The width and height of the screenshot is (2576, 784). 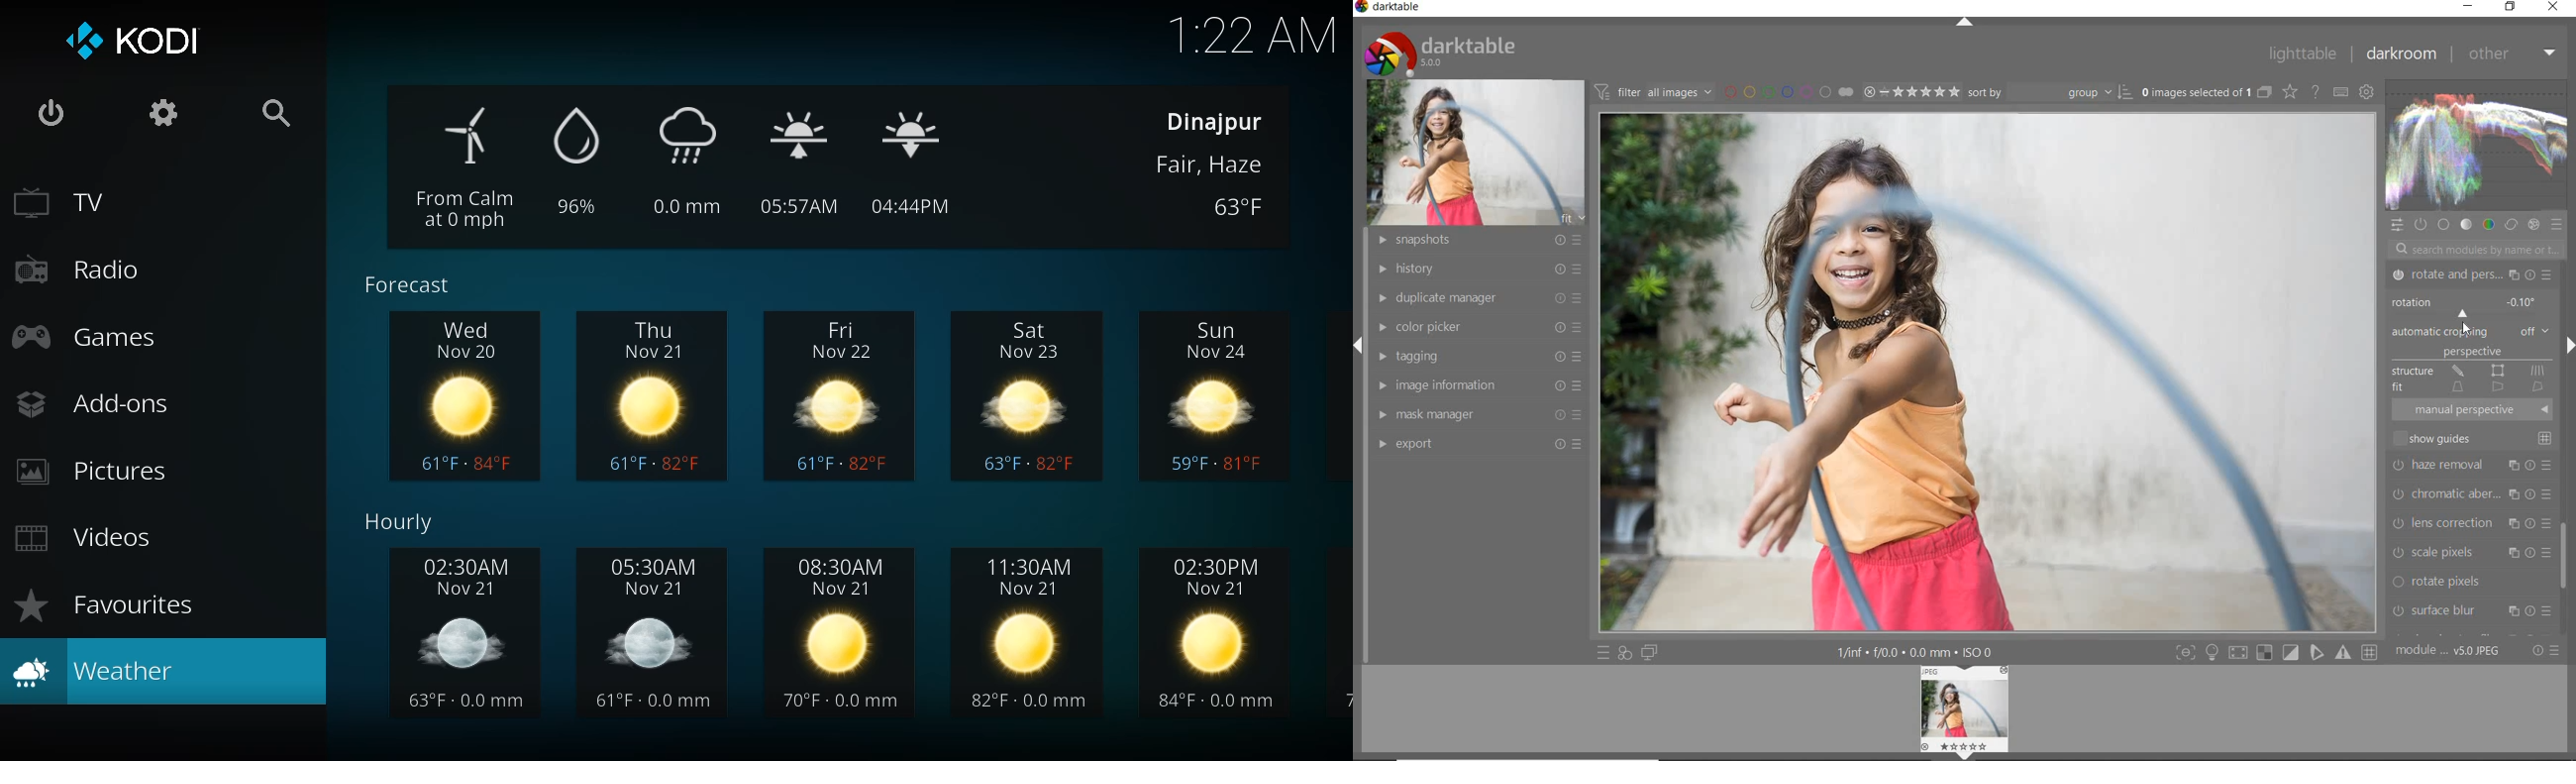 I want to click on fair haze, so click(x=1215, y=165).